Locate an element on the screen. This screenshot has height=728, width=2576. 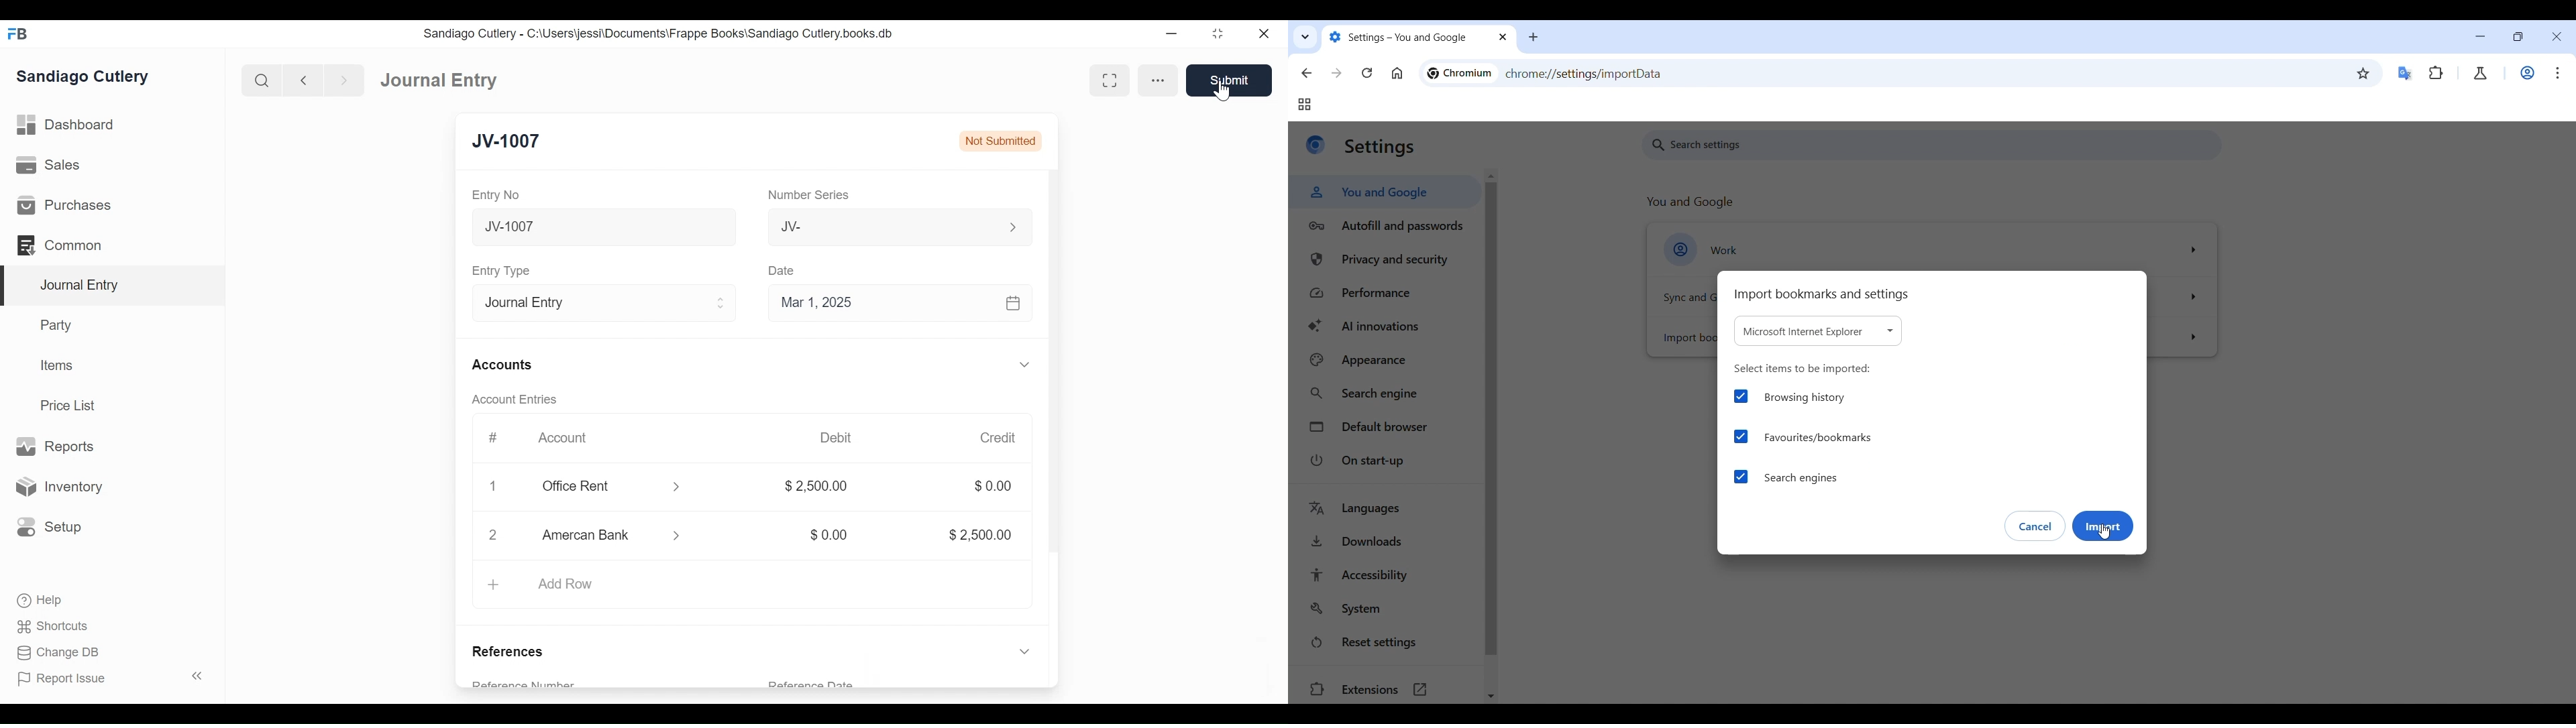
Dashboard is located at coordinates (434, 78).